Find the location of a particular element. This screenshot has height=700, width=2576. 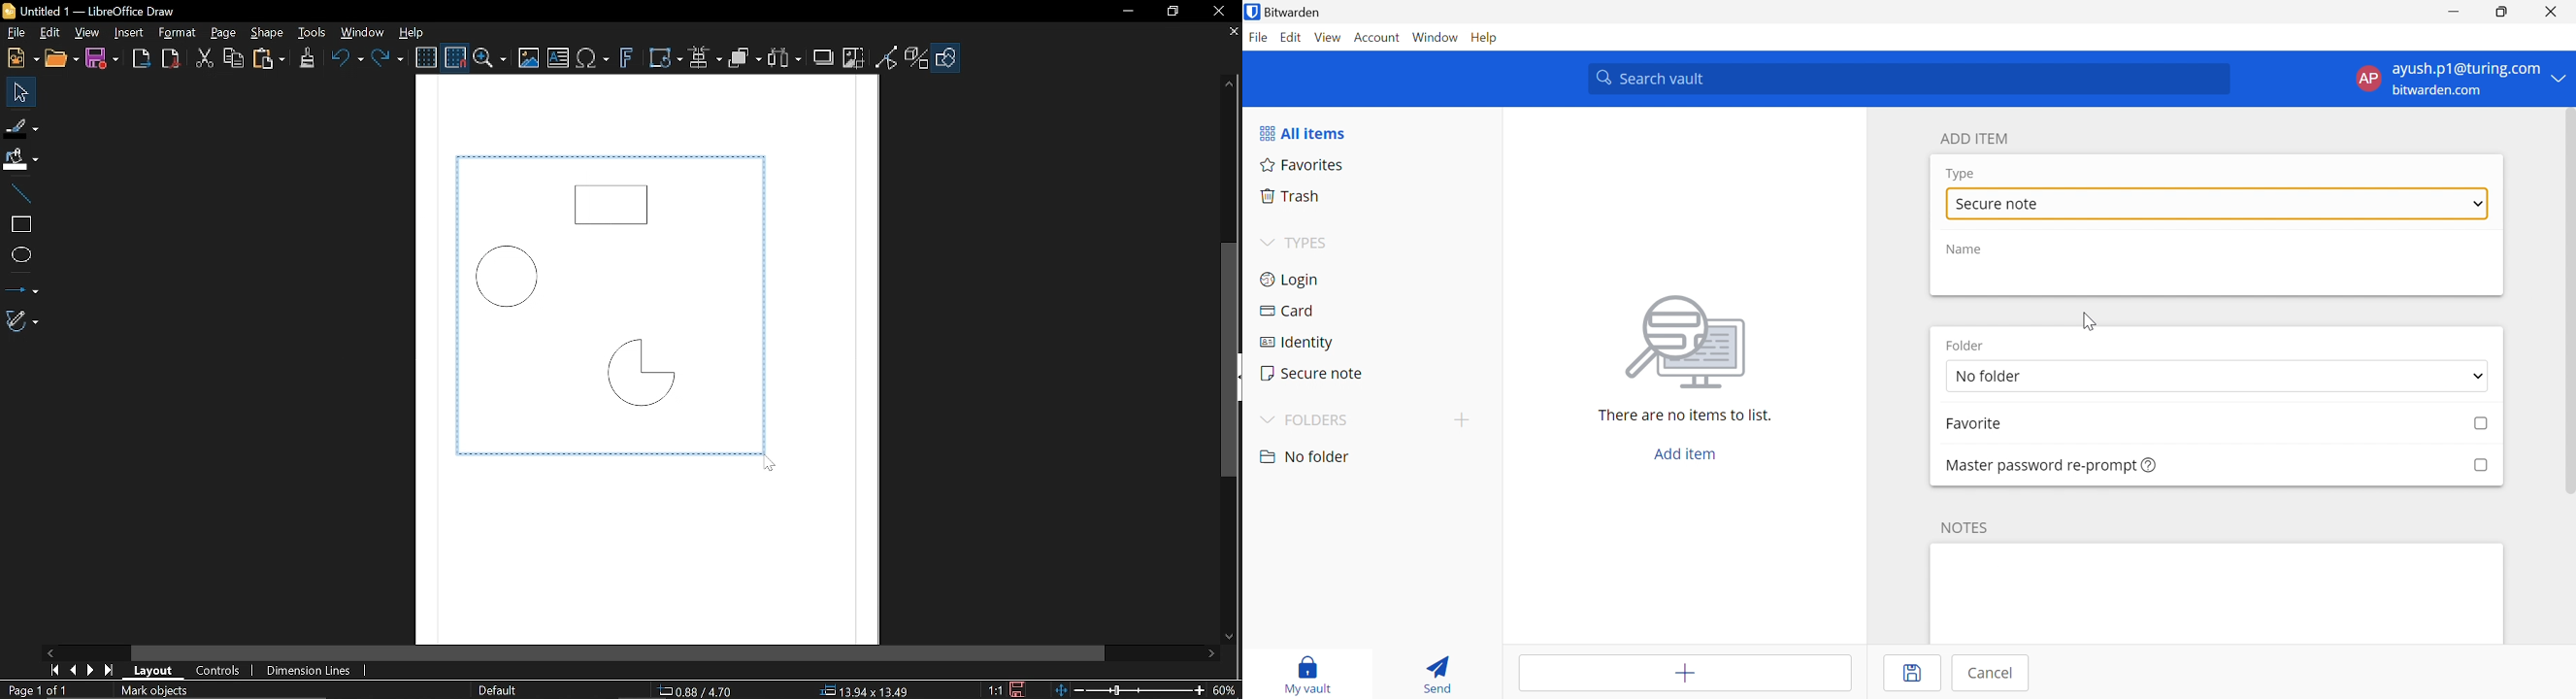

Move down is located at coordinates (1232, 637).